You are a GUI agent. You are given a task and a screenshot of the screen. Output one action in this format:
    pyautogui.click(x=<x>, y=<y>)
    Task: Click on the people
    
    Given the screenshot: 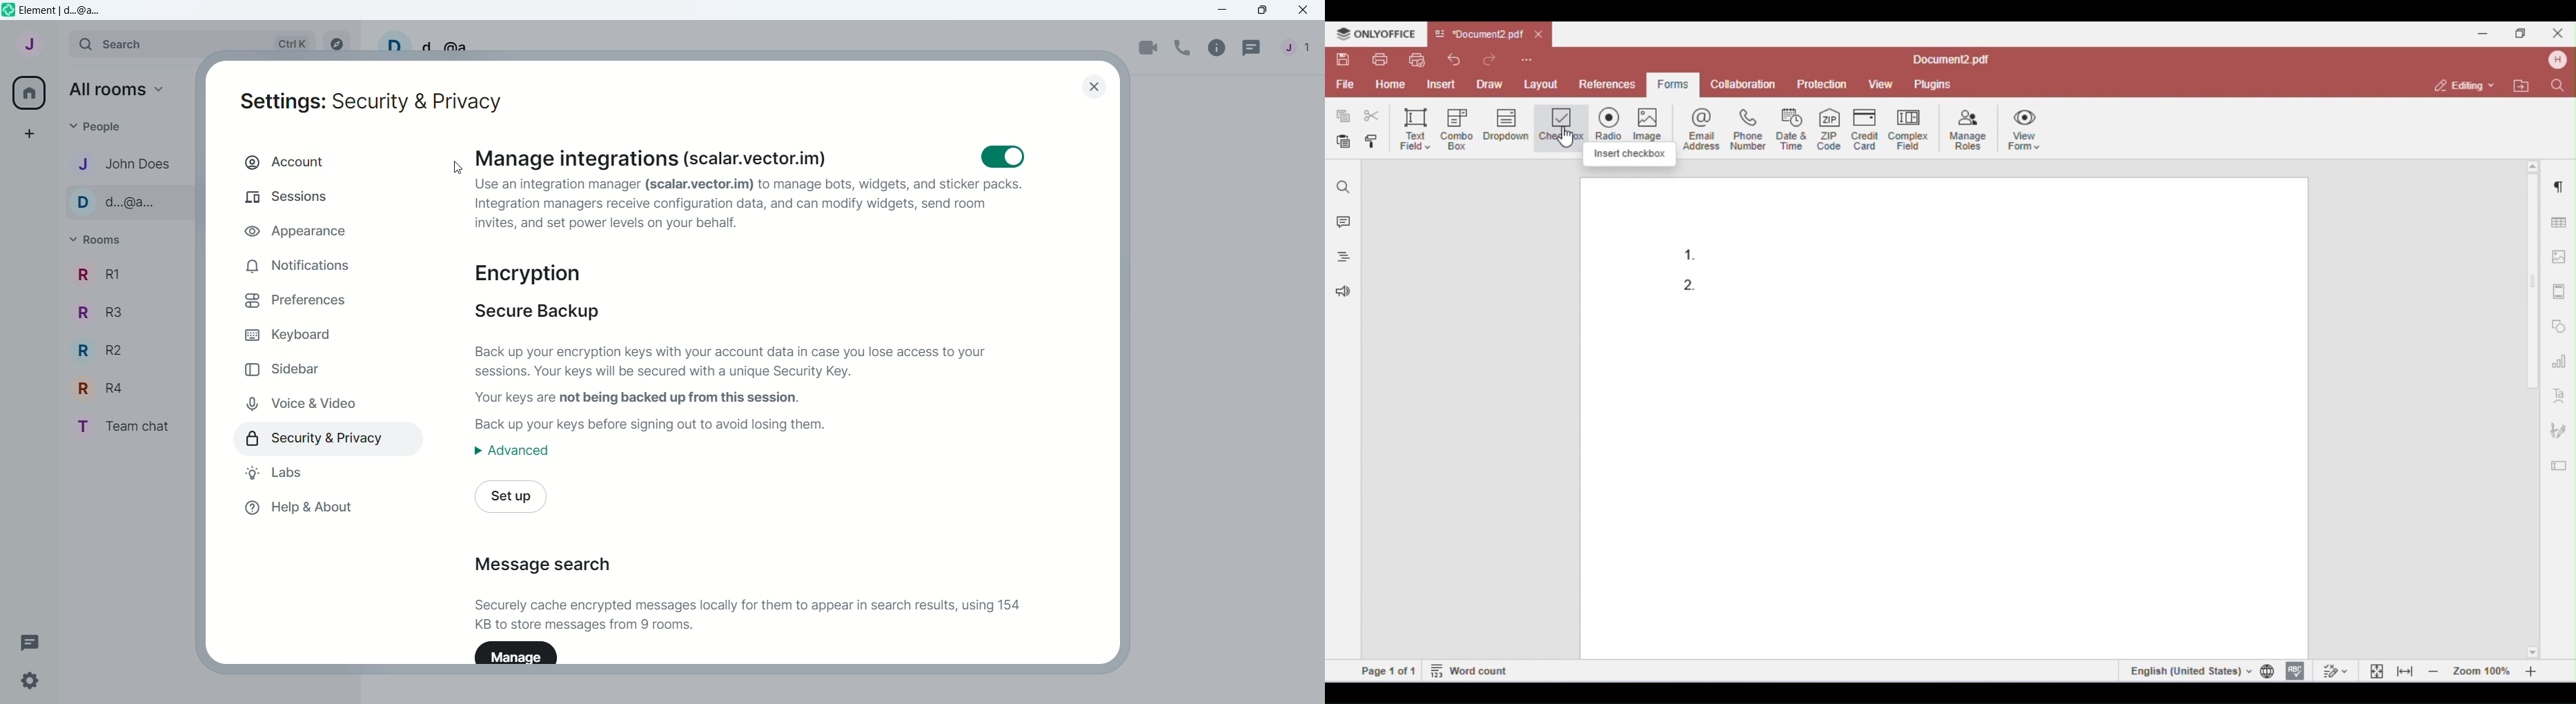 What is the action you would take?
    pyautogui.click(x=100, y=127)
    